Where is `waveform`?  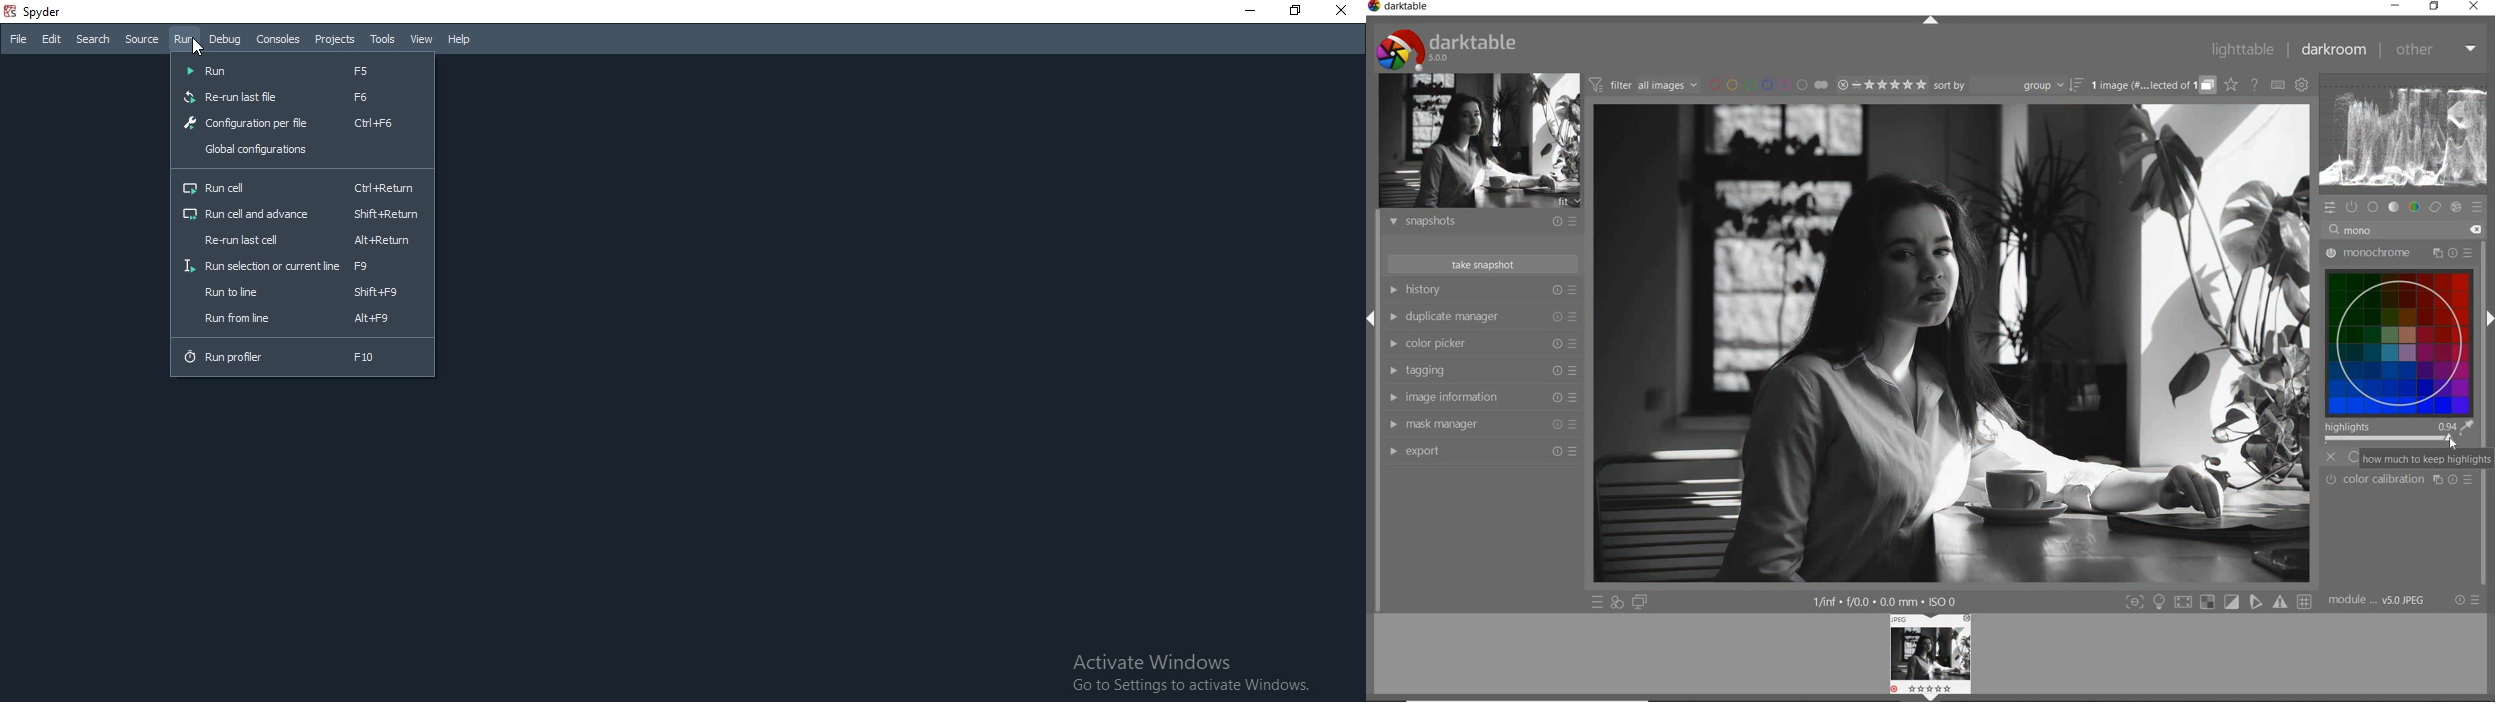
waveform is located at coordinates (2404, 134).